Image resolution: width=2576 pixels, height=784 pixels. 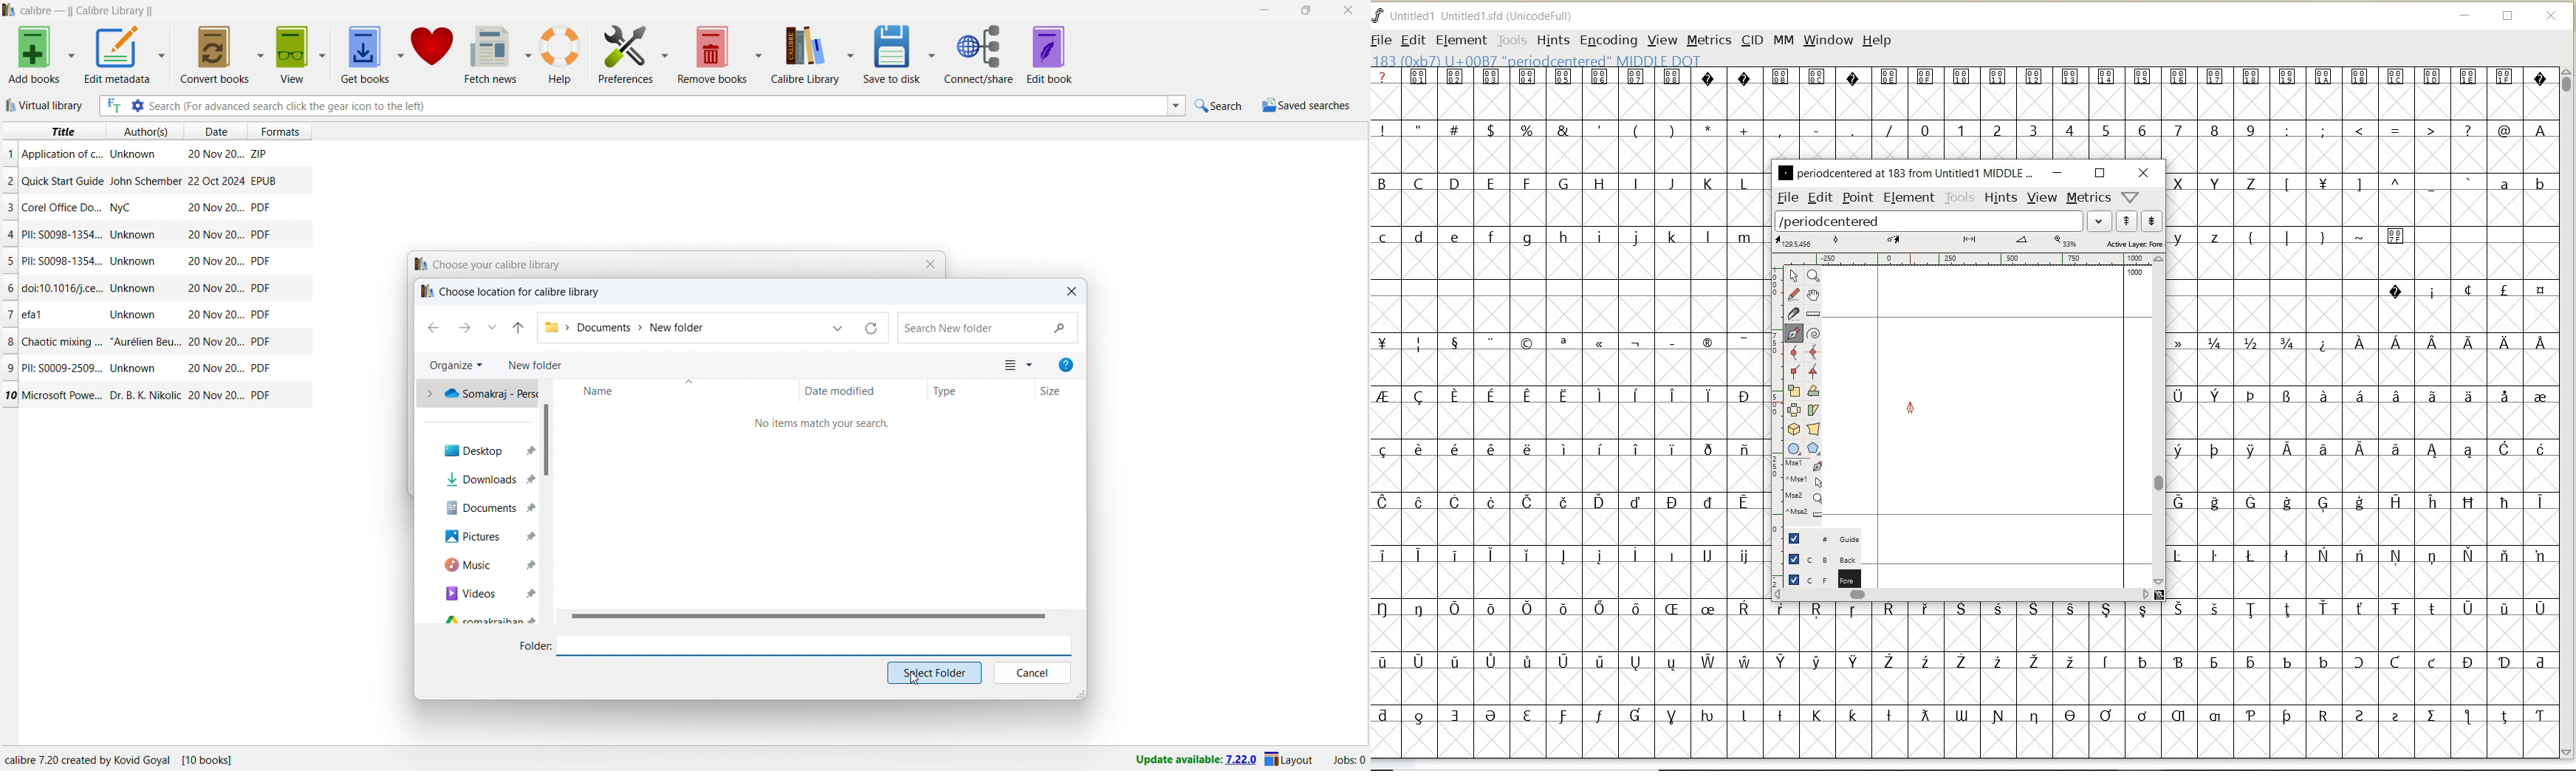 I want to click on fetch news options, so click(x=530, y=54).